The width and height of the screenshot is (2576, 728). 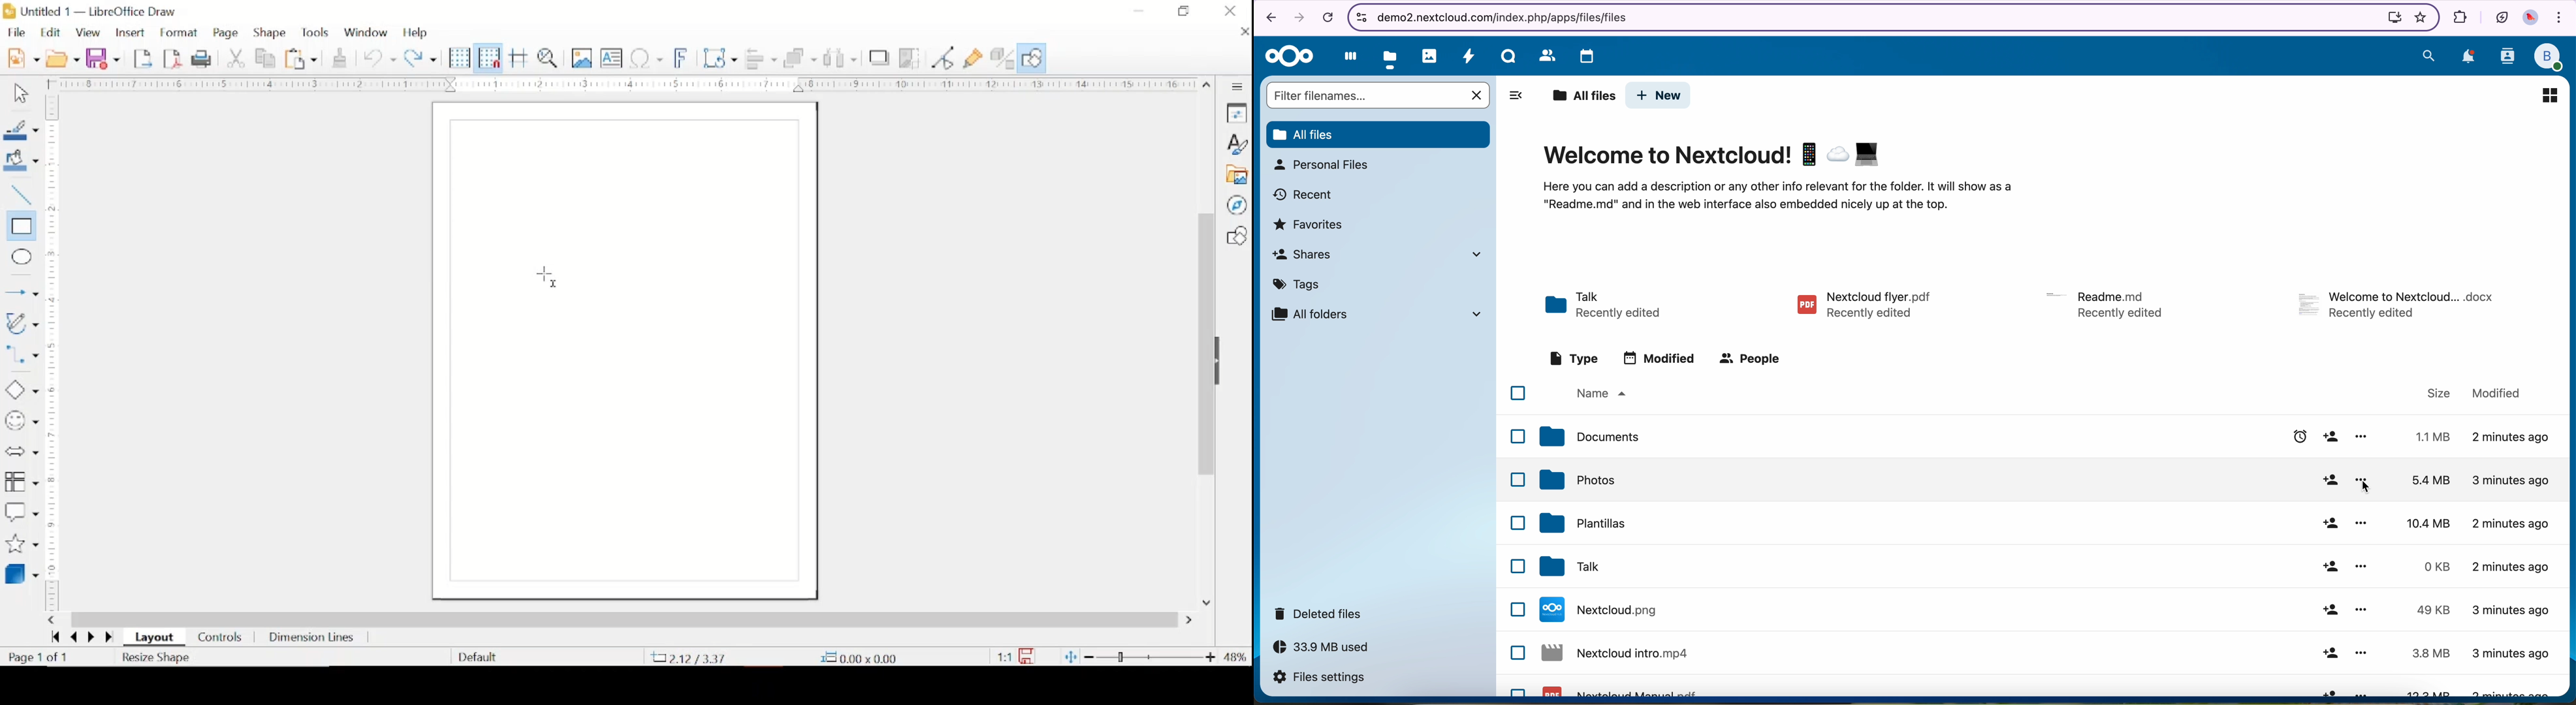 What do you see at coordinates (1581, 95) in the screenshot?
I see `all files` at bounding box center [1581, 95].